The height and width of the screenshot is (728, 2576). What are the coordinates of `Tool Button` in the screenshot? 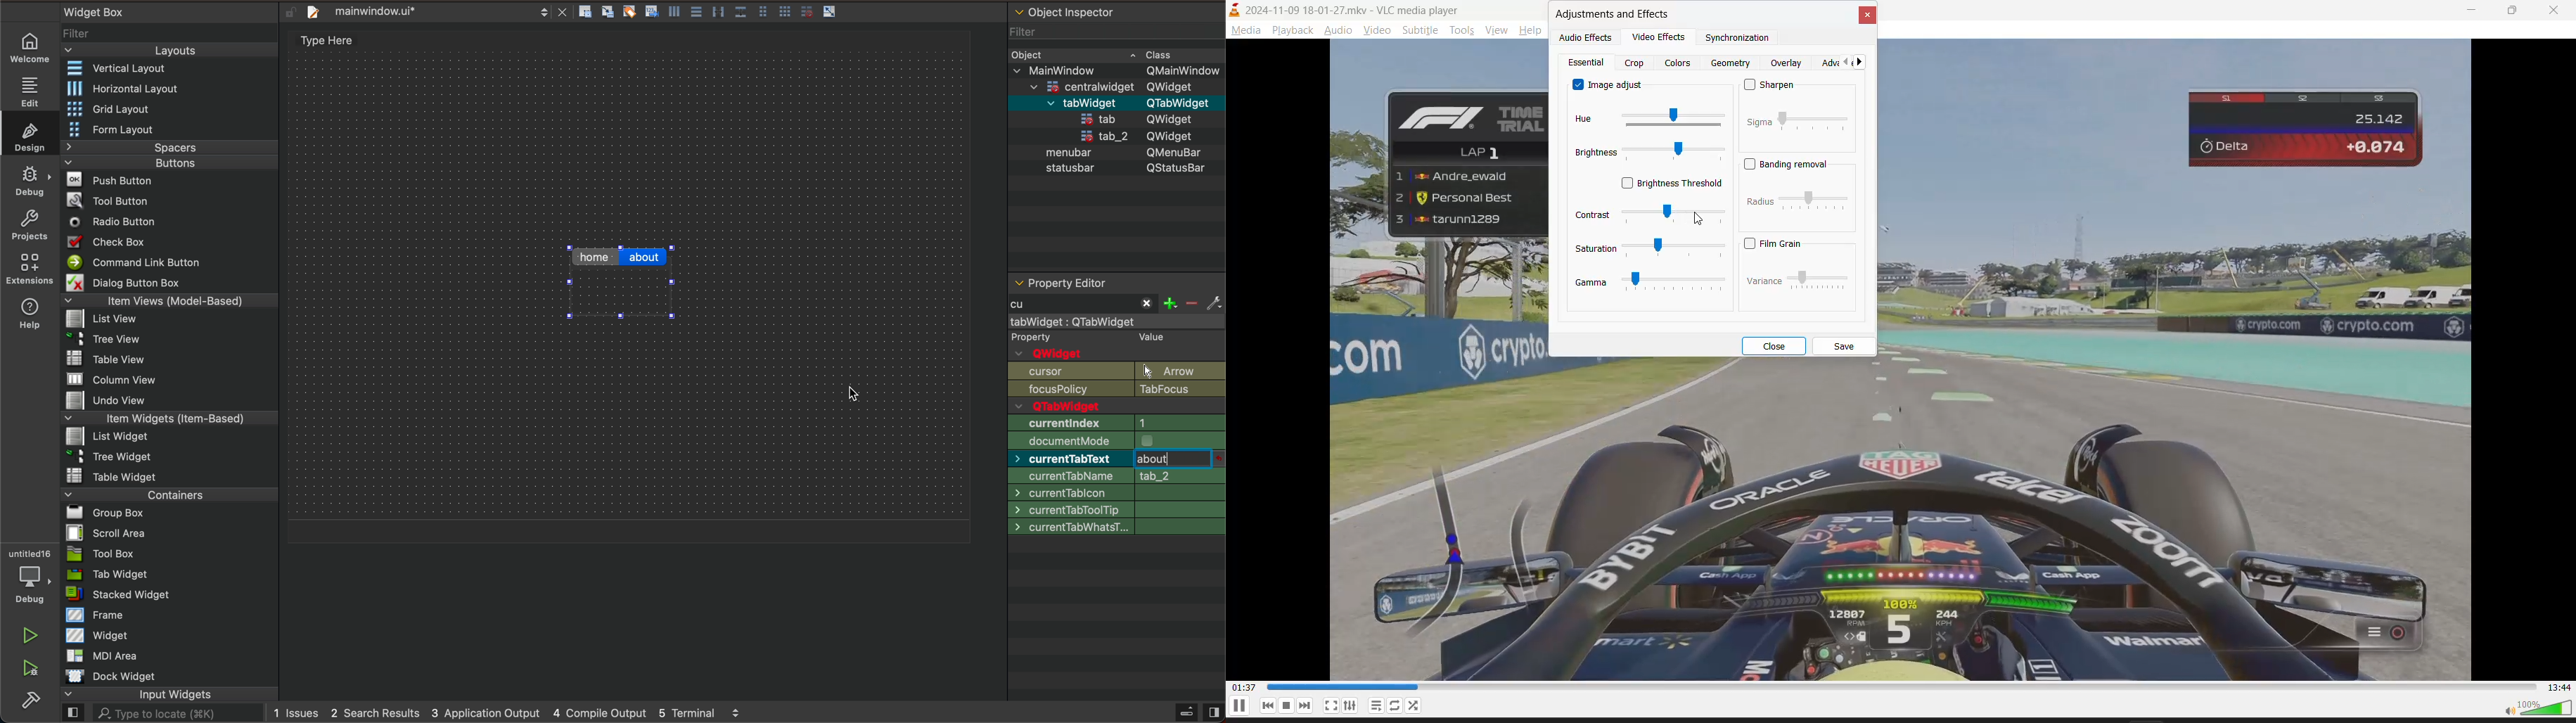 It's located at (108, 202).